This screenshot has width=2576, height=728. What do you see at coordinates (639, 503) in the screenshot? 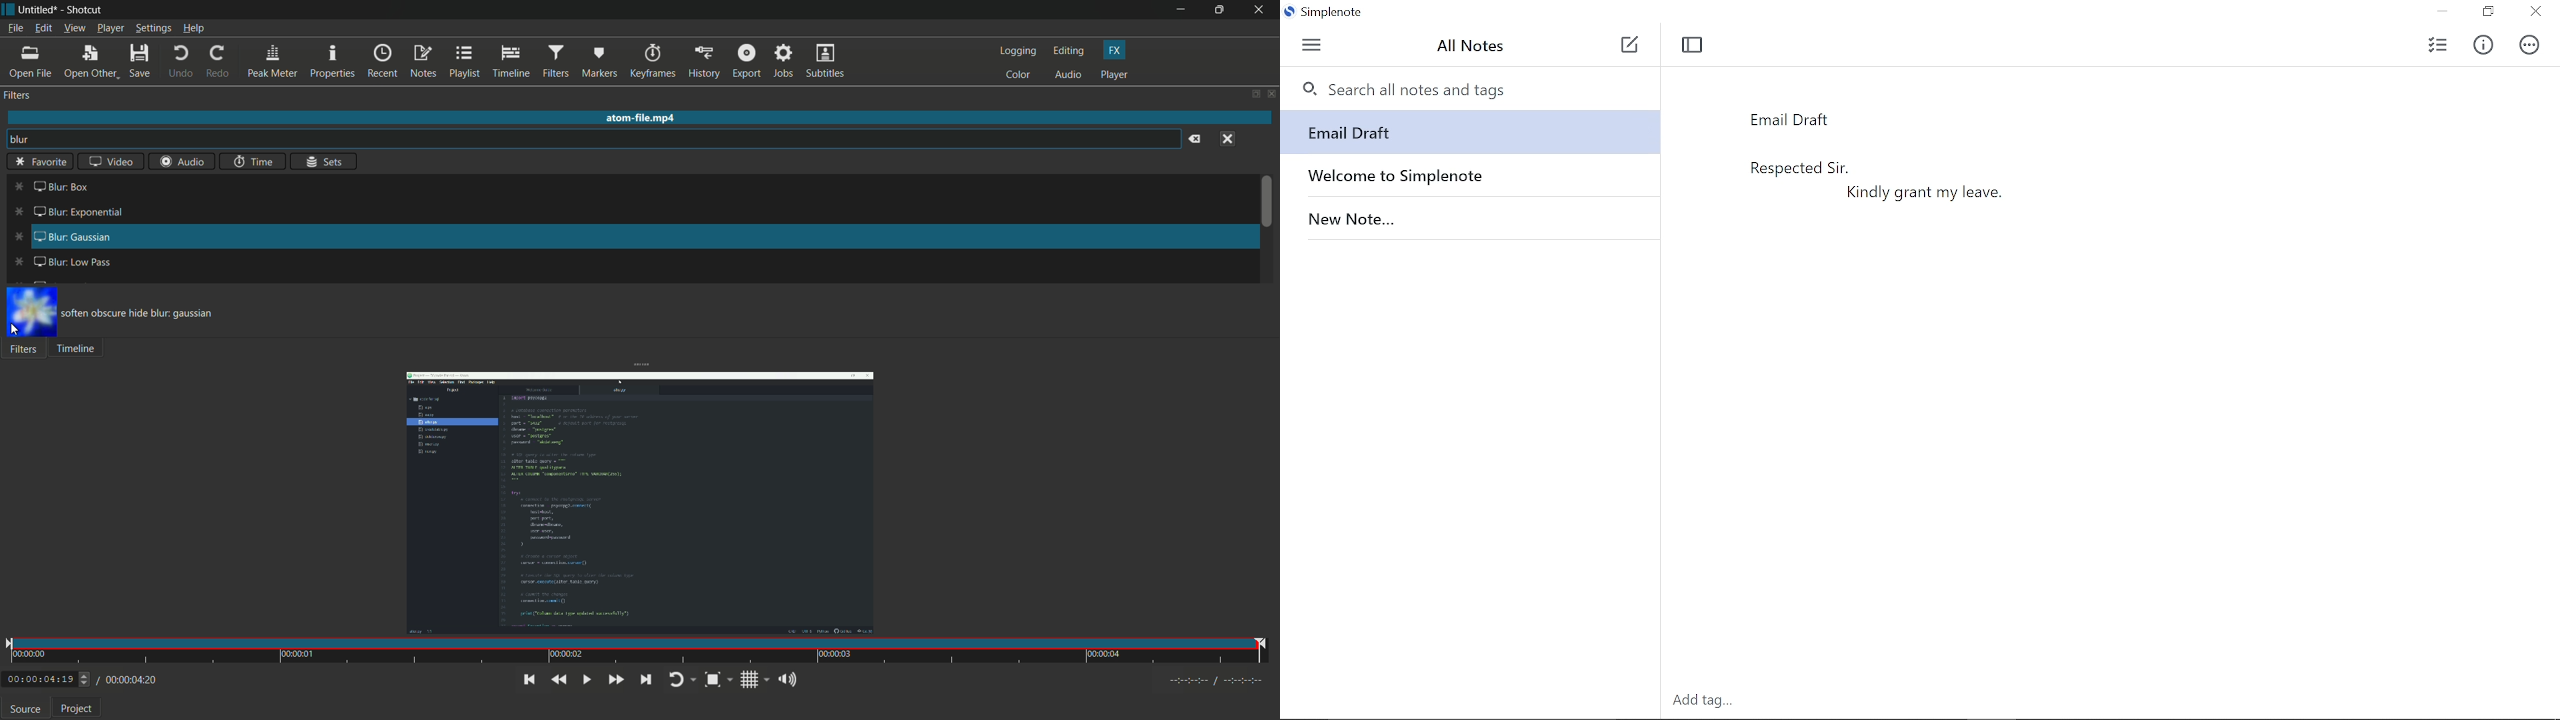
I see `opened file` at bounding box center [639, 503].